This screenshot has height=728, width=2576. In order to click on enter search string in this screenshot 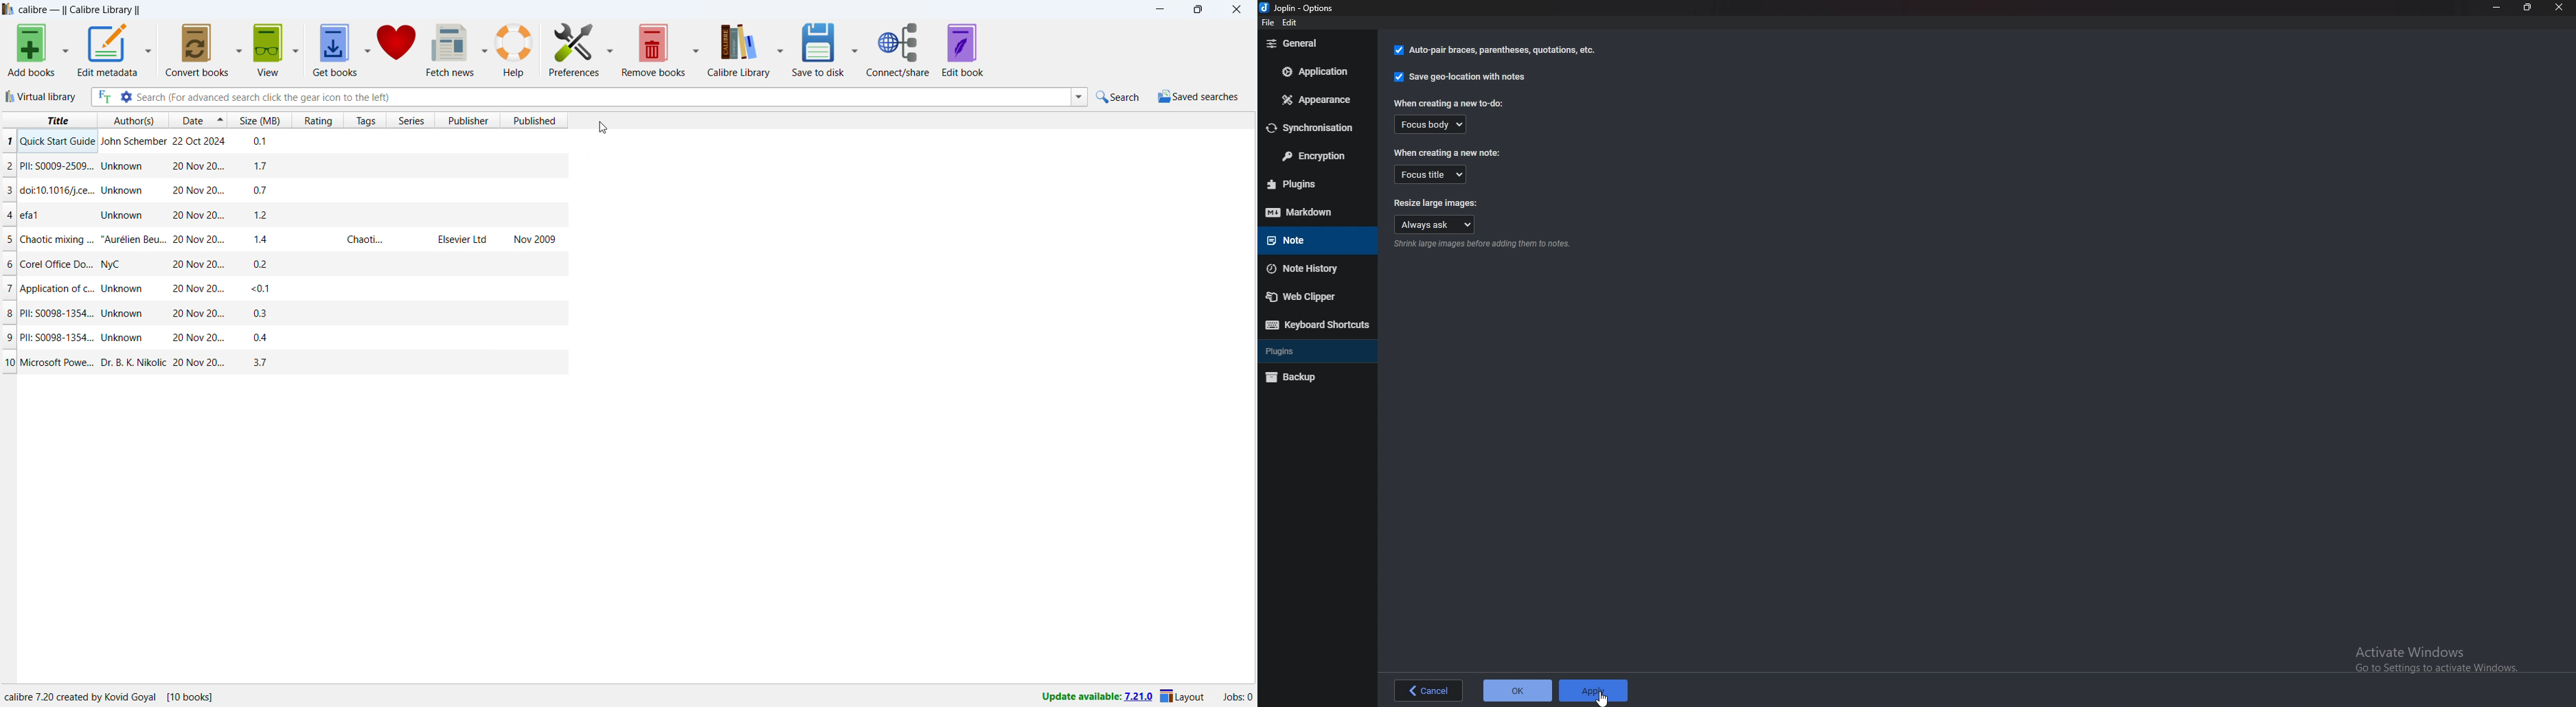, I will do `click(604, 98)`.